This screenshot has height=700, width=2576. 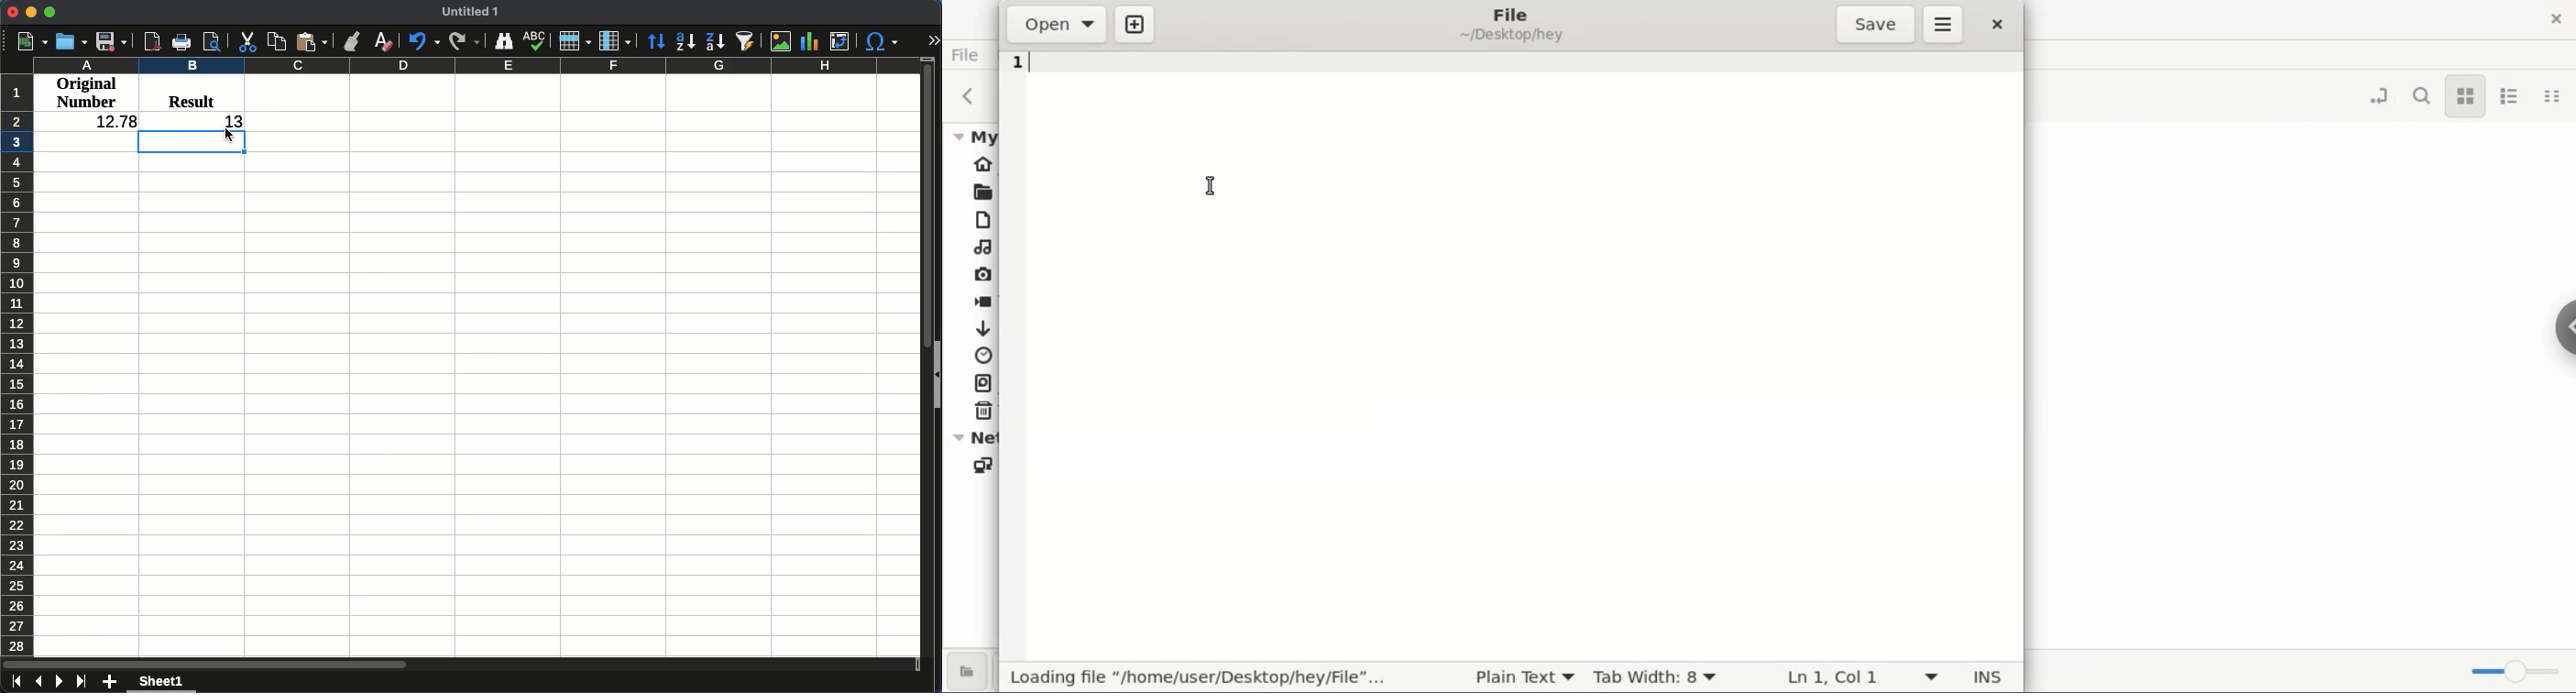 What do you see at coordinates (183, 41) in the screenshot?
I see `print` at bounding box center [183, 41].